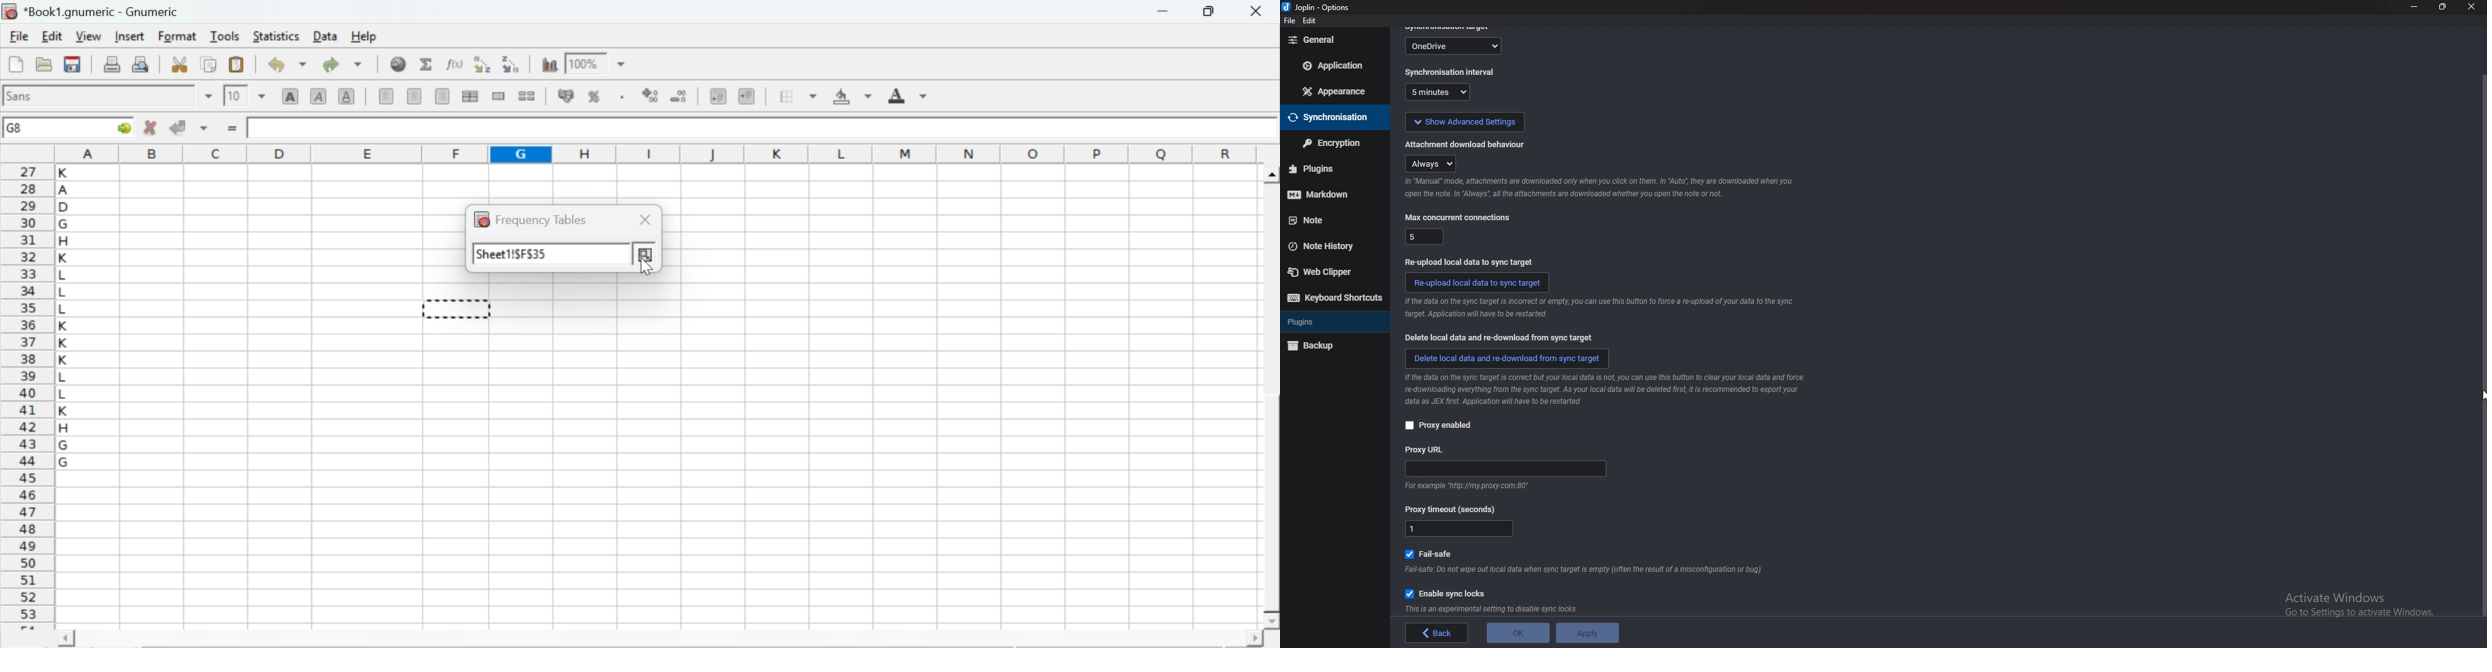 The height and width of the screenshot is (672, 2492). Describe the element at coordinates (1434, 552) in the screenshot. I see `fail safe` at that location.